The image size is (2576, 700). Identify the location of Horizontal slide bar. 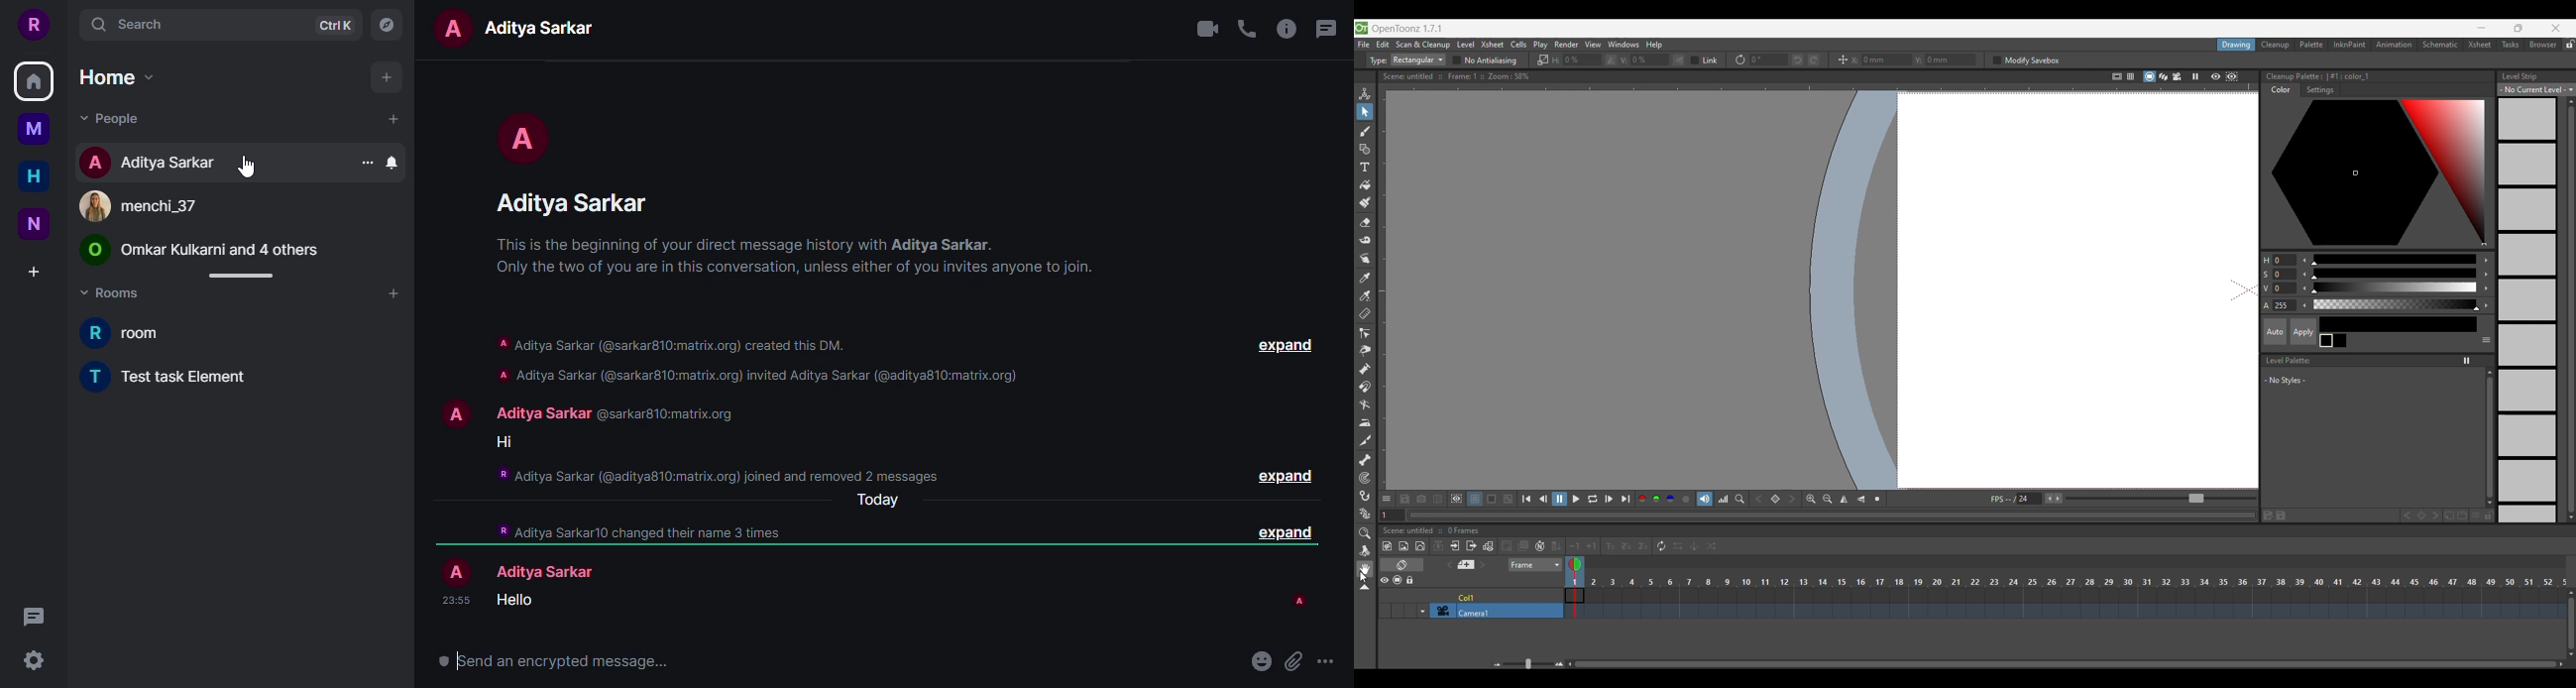
(2065, 664).